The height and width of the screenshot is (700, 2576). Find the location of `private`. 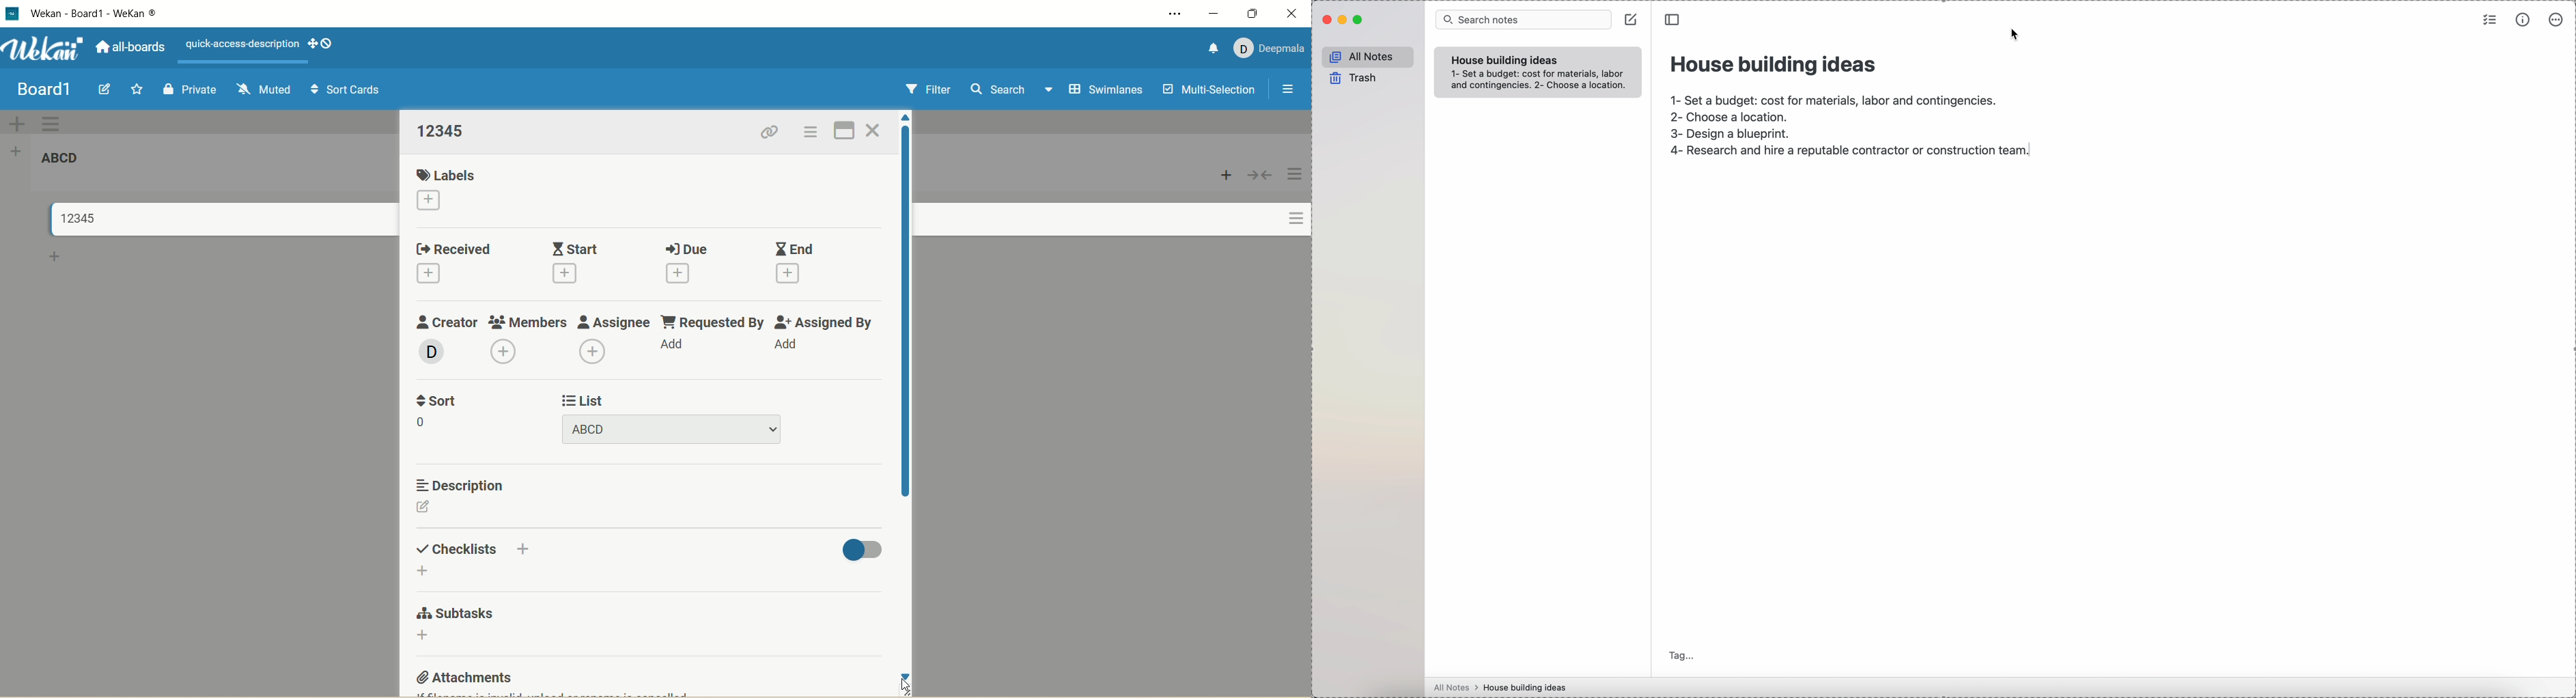

private is located at coordinates (191, 87).